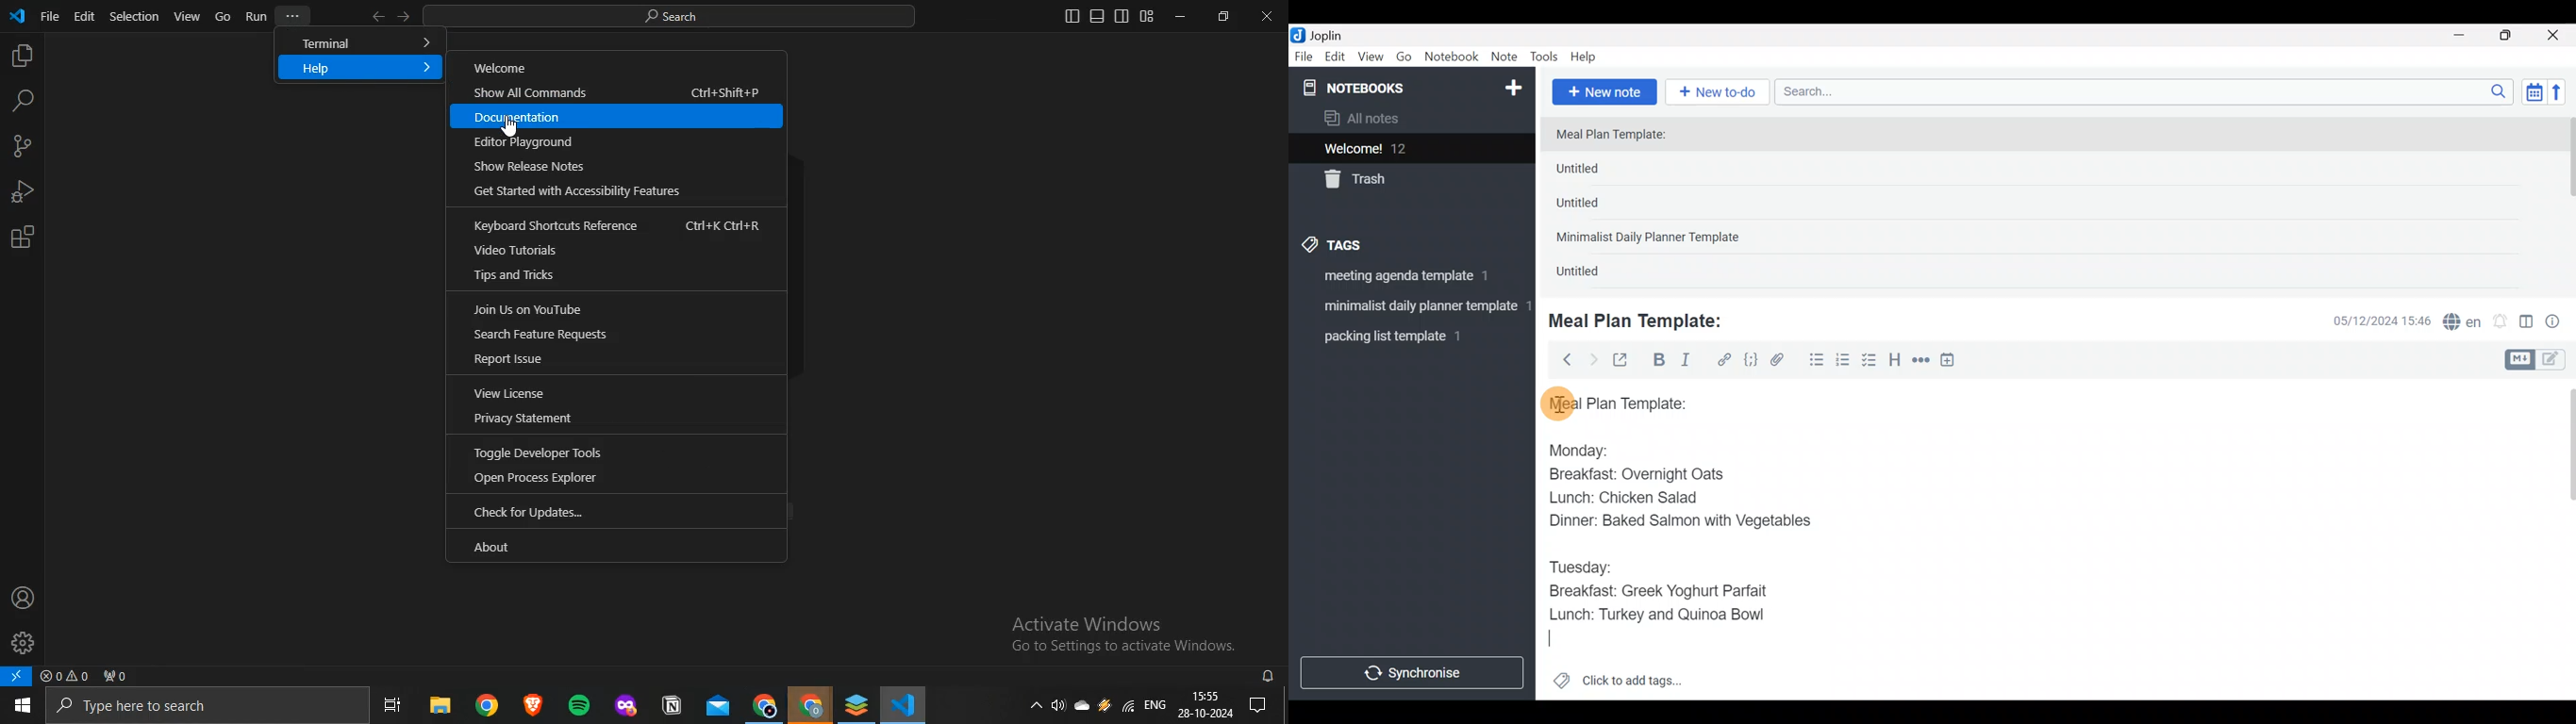 The width and height of the screenshot is (2576, 728). Describe the element at coordinates (484, 707) in the screenshot. I see `google chrome` at that location.